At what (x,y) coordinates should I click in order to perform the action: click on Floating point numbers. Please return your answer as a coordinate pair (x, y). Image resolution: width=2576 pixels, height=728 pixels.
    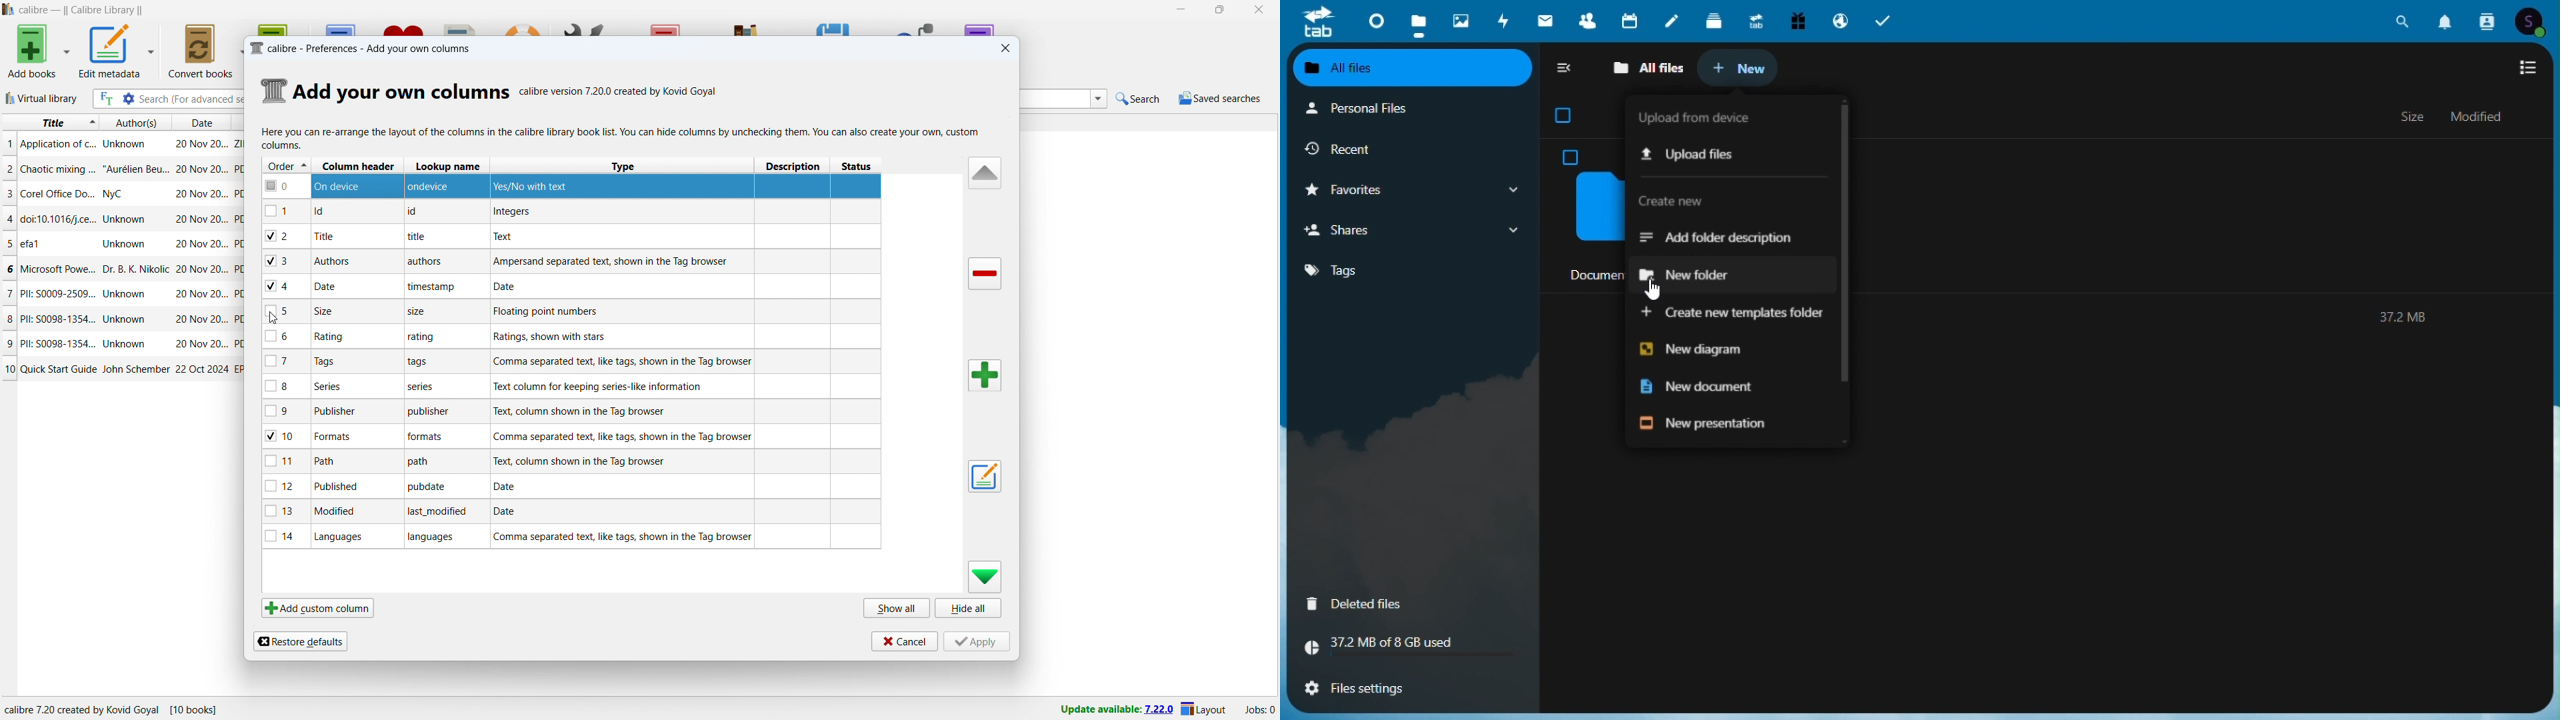
    Looking at the image, I should click on (553, 312).